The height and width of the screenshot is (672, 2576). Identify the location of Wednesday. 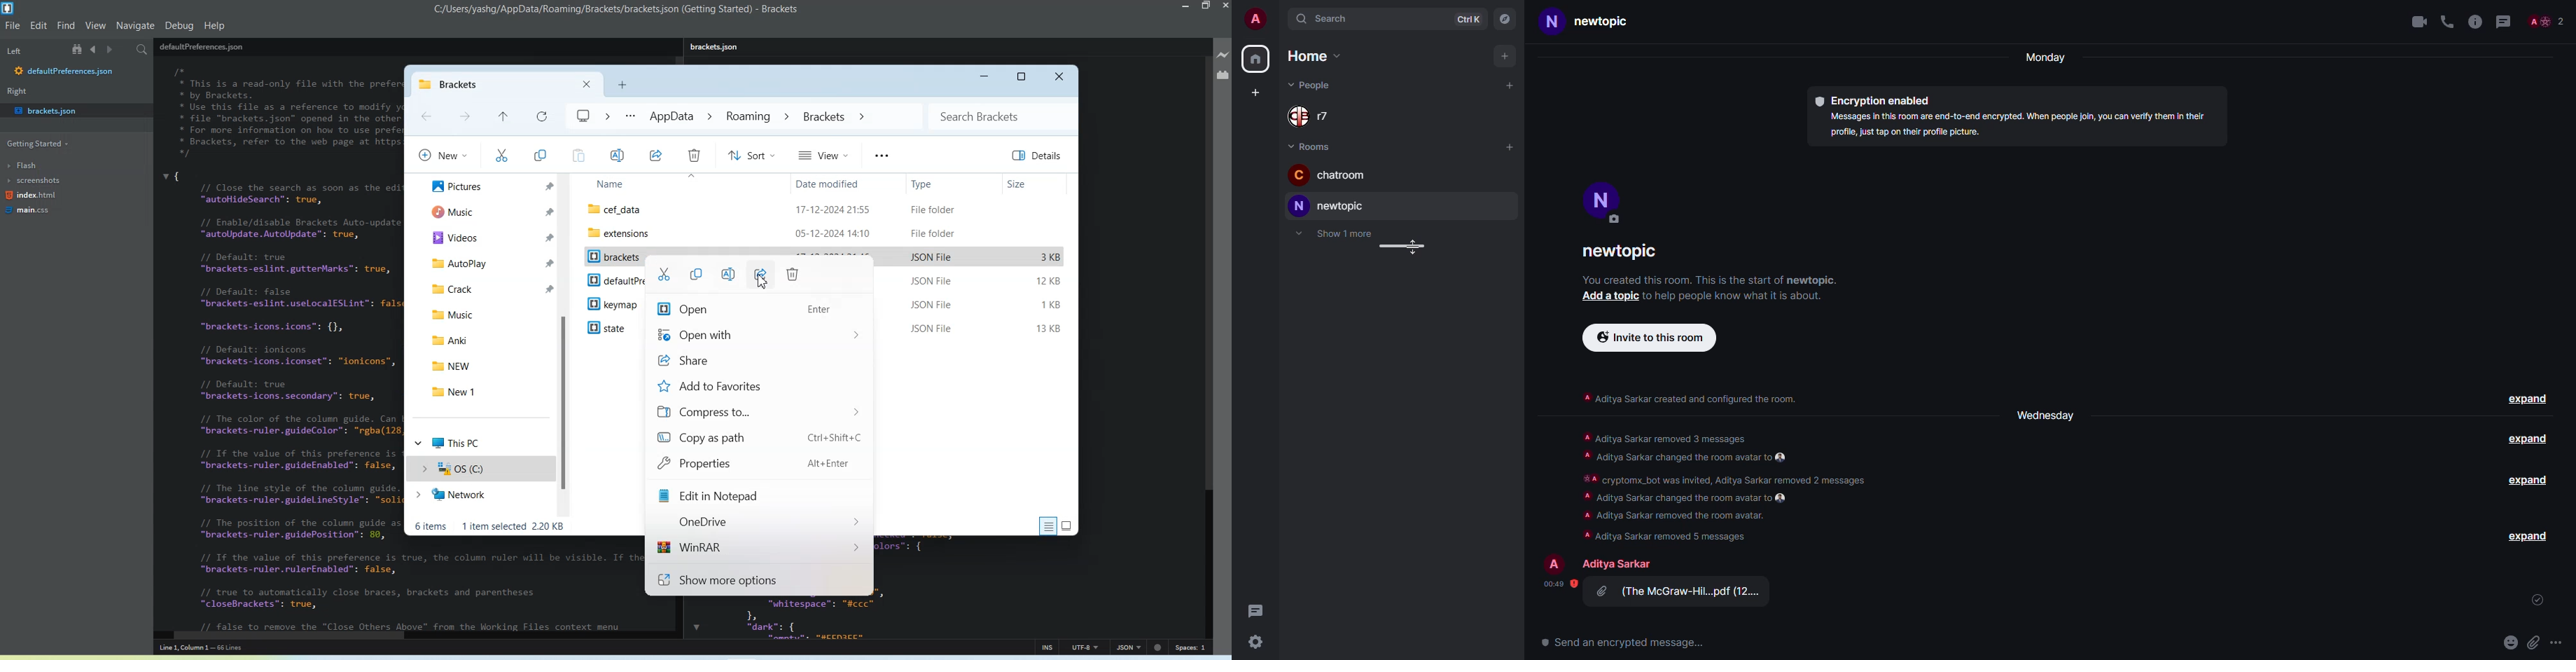
(2047, 413).